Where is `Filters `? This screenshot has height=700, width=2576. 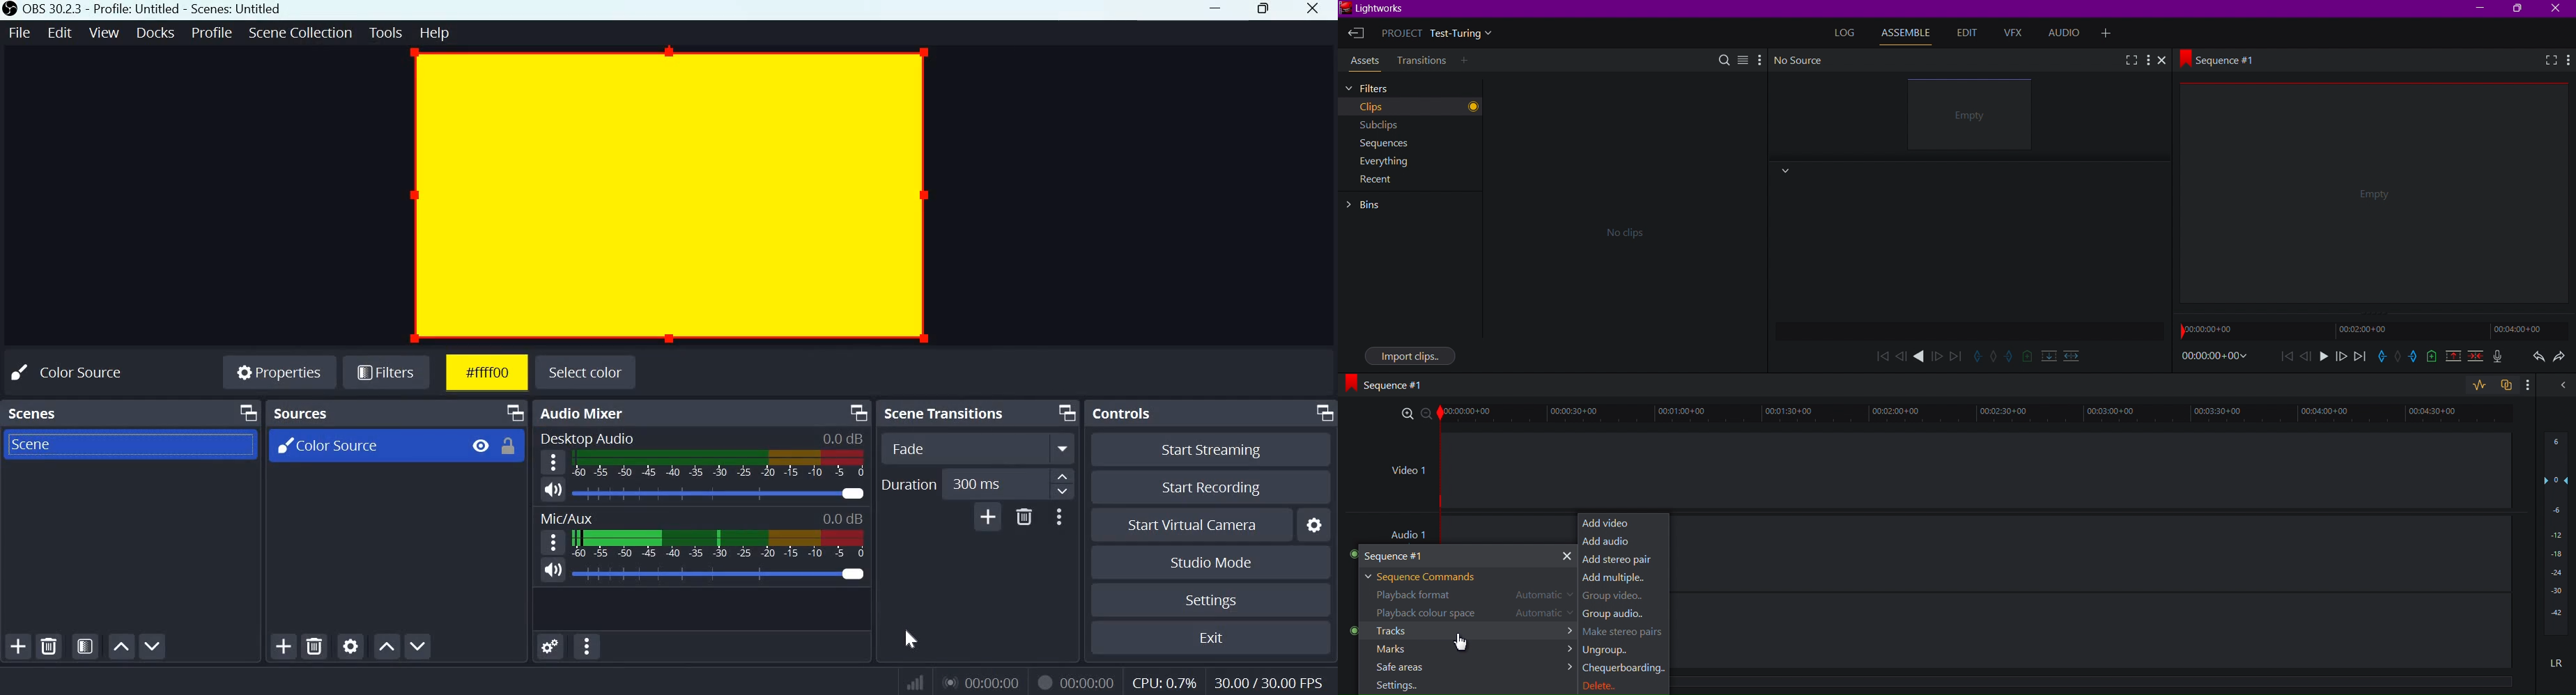 Filters  is located at coordinates (1387, 88).